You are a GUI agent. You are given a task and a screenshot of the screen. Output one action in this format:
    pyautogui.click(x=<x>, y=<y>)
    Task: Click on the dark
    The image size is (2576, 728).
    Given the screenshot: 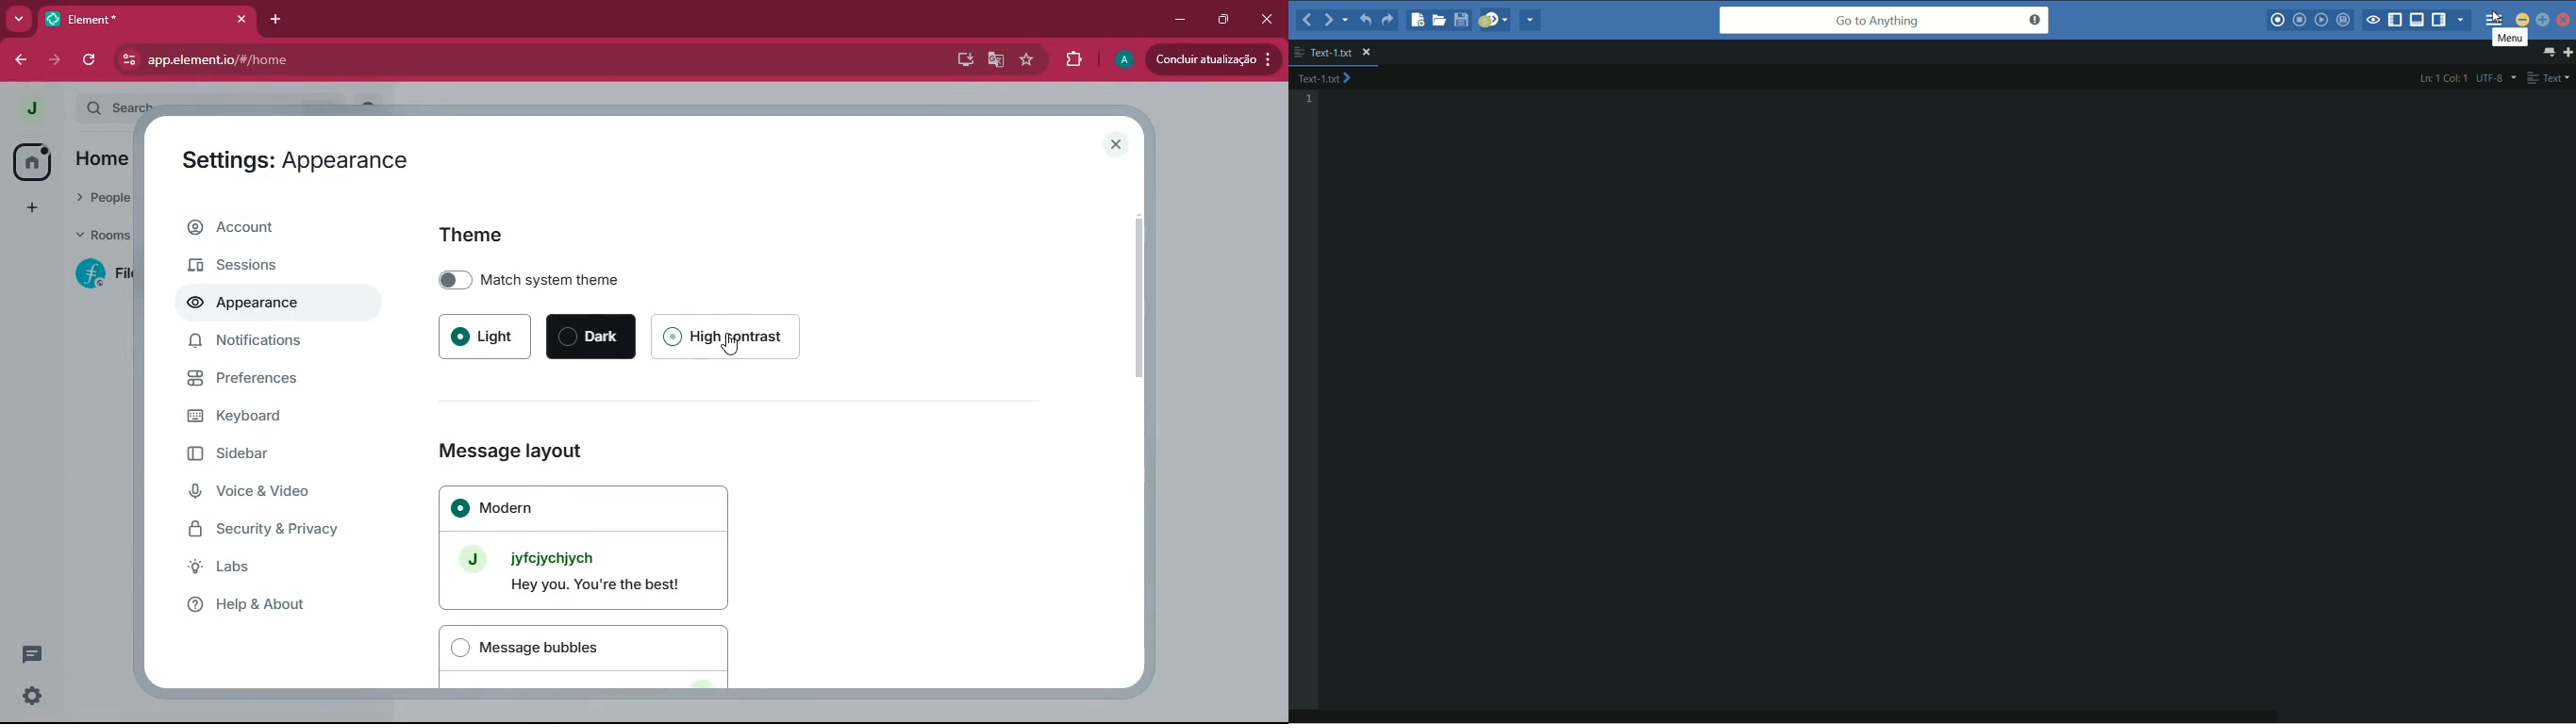 What is the action you would take?
    pyautogui.click(x=593, y=337)
    